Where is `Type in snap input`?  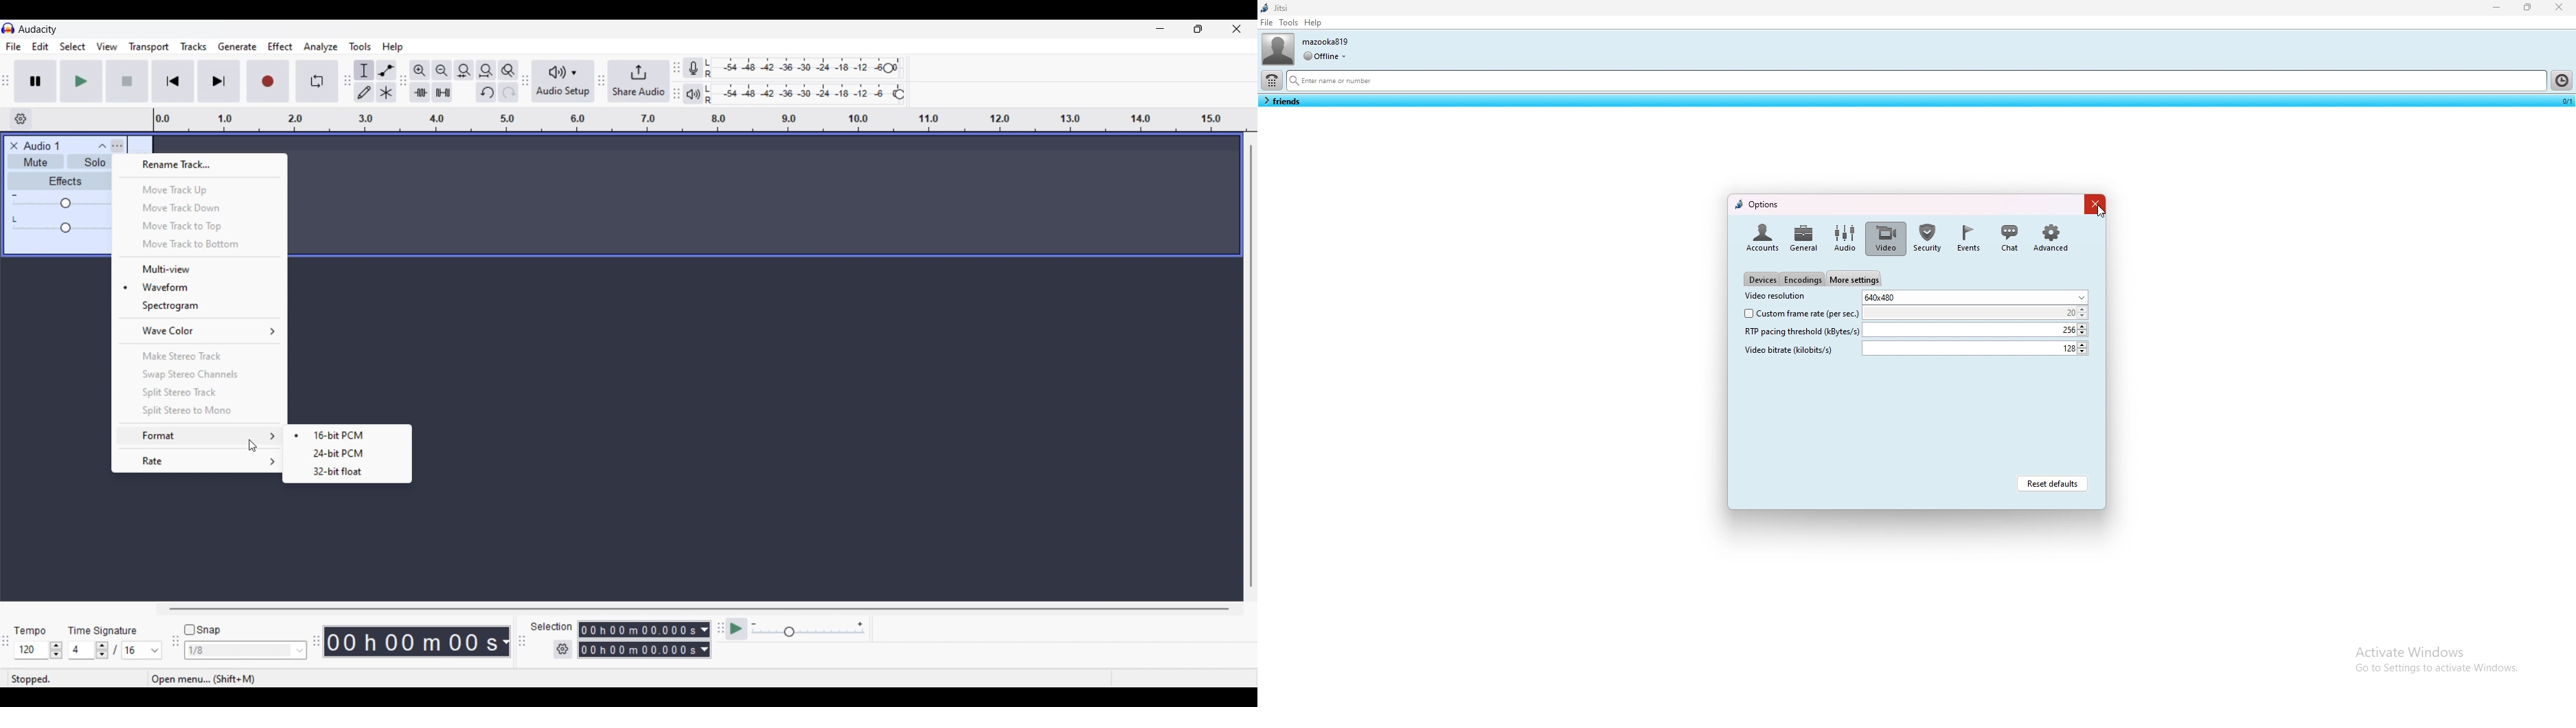
Type in snap input is located at coordinates (239, 651).